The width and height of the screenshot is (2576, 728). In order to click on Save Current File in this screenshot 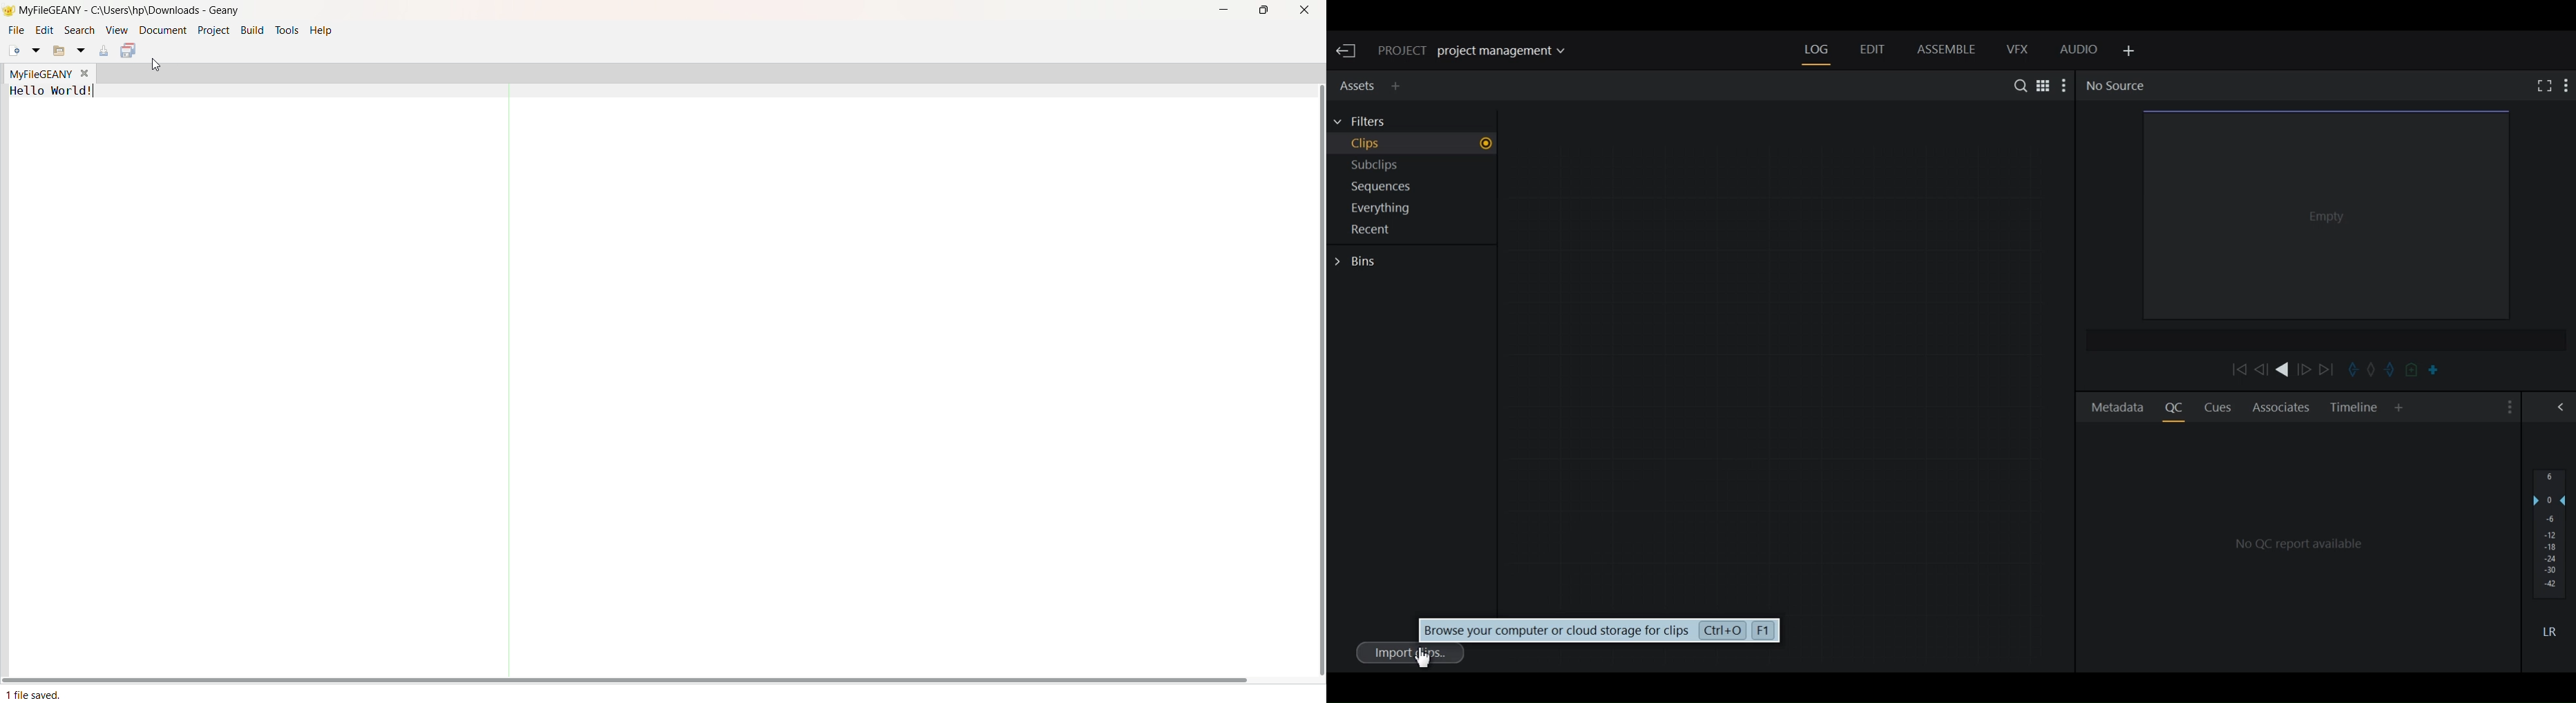, I will do `click(104, 51)`.